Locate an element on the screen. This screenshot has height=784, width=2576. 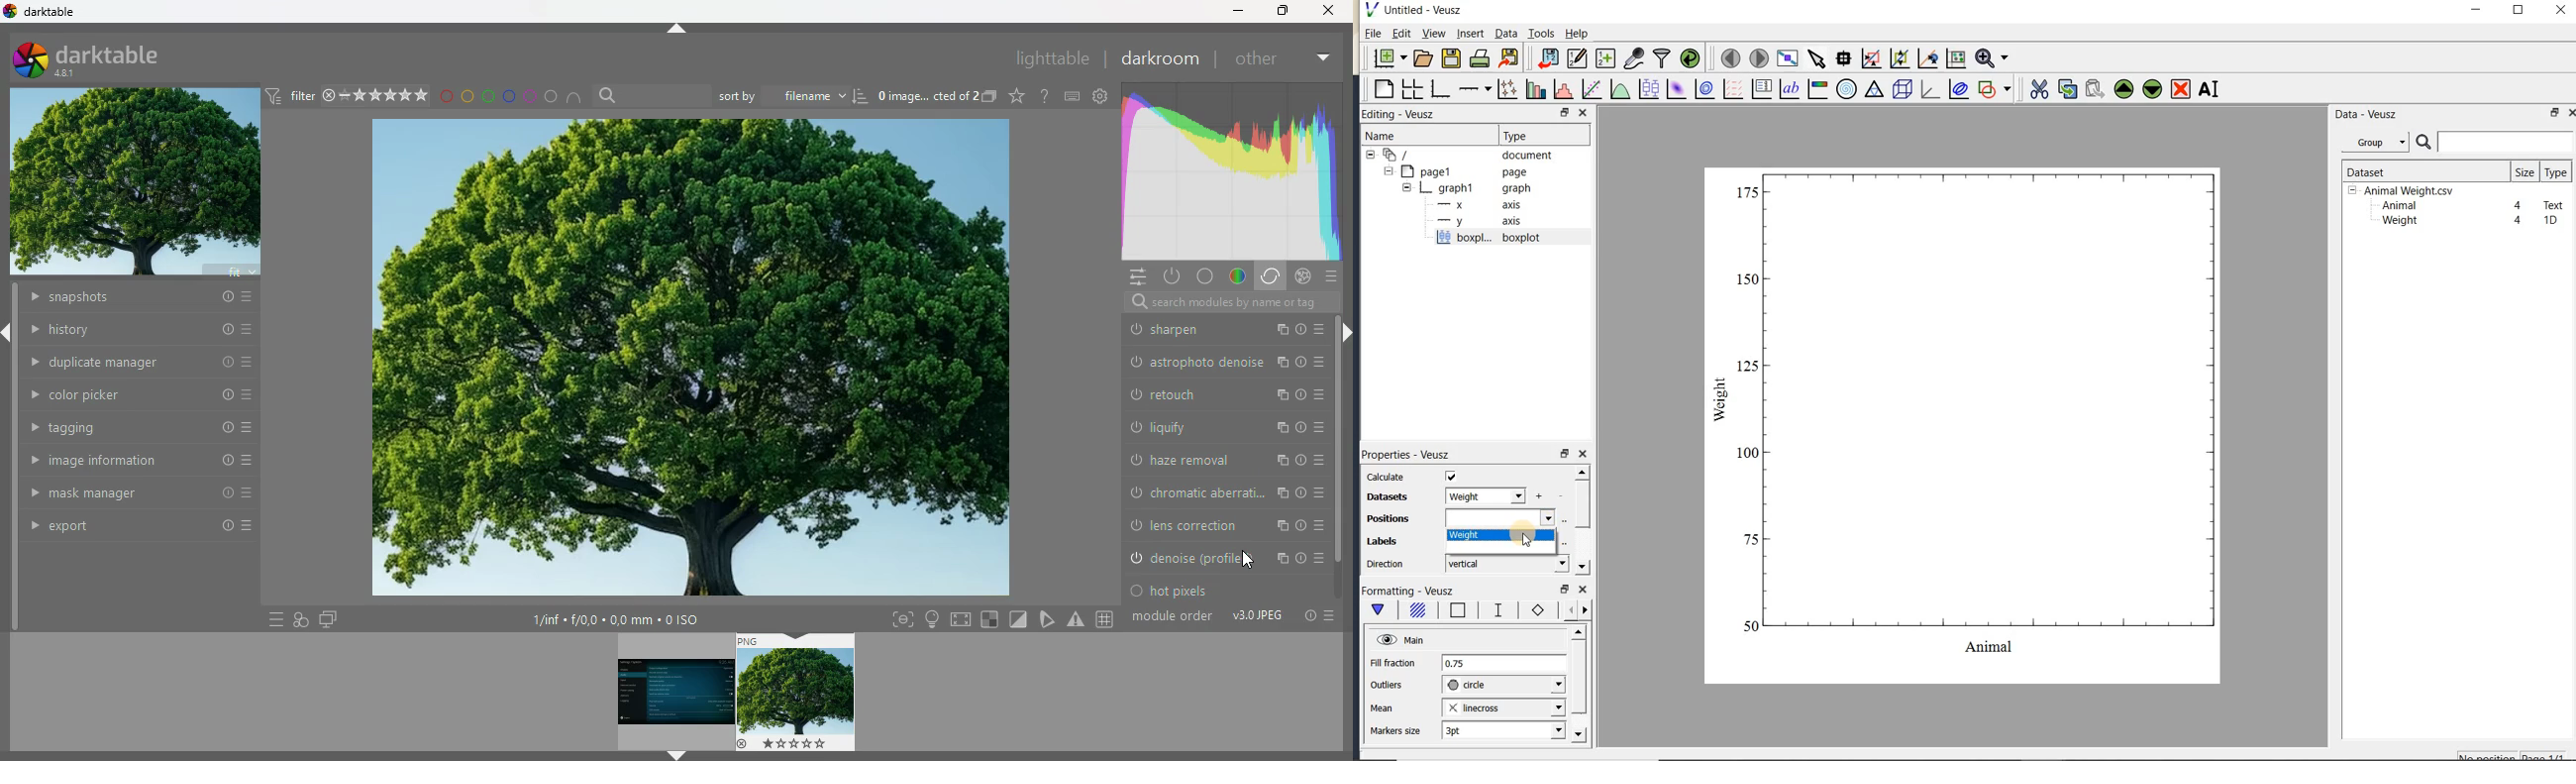
screen size is located at coordinates (962, 618).